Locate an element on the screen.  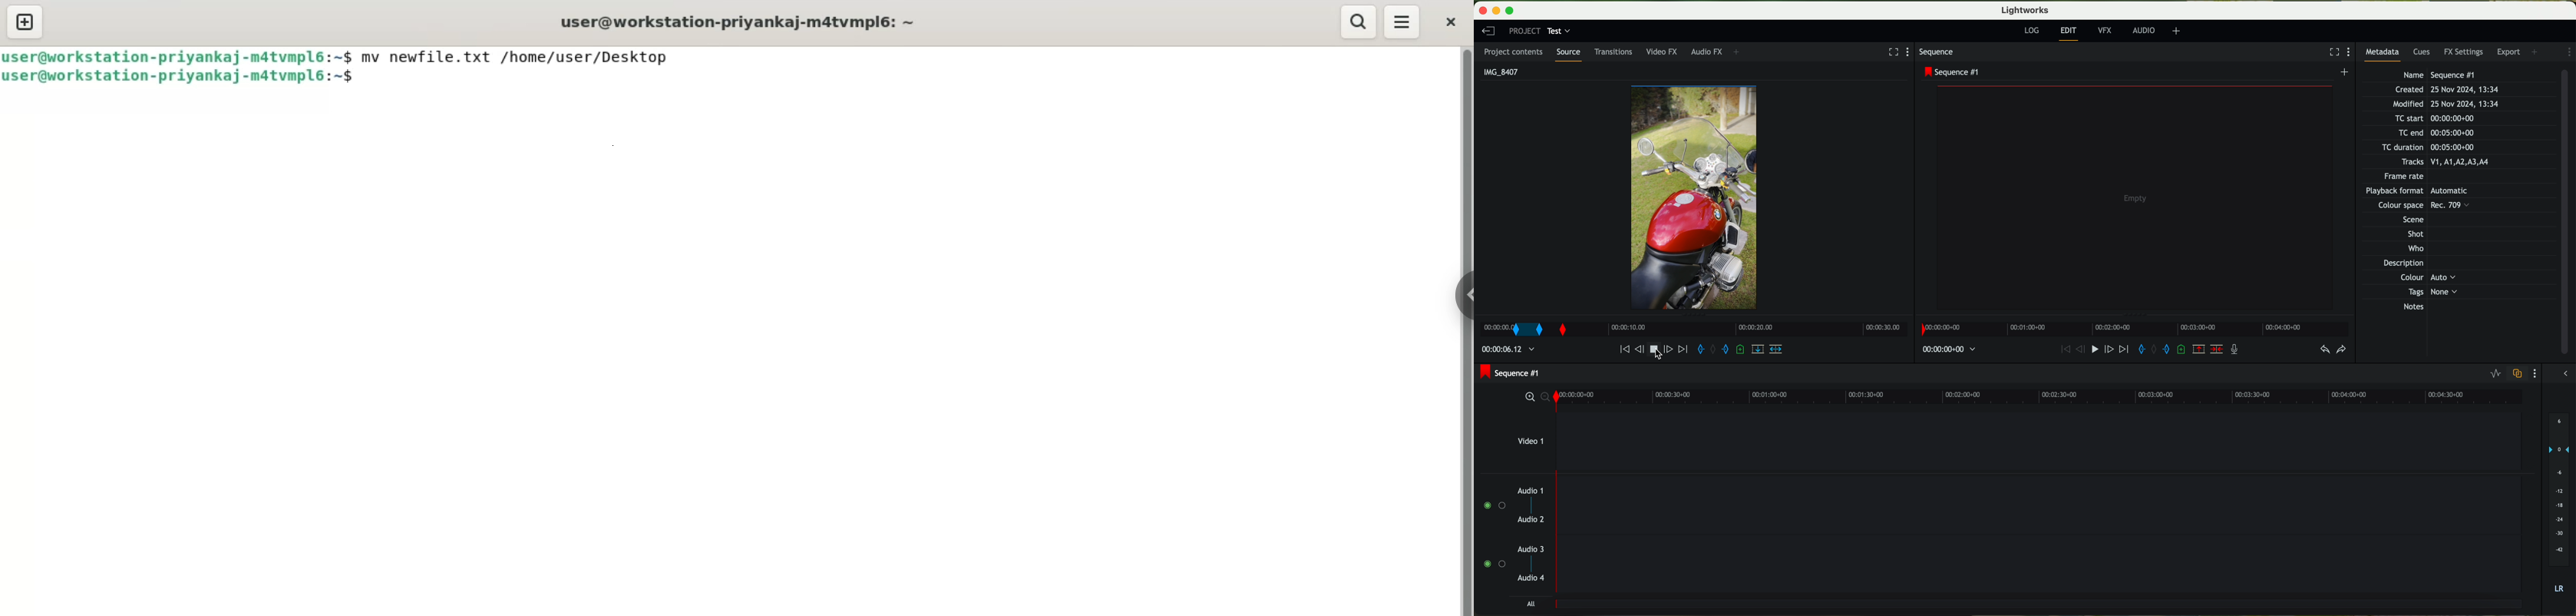
timeline is located at coordinates (2039, 396).